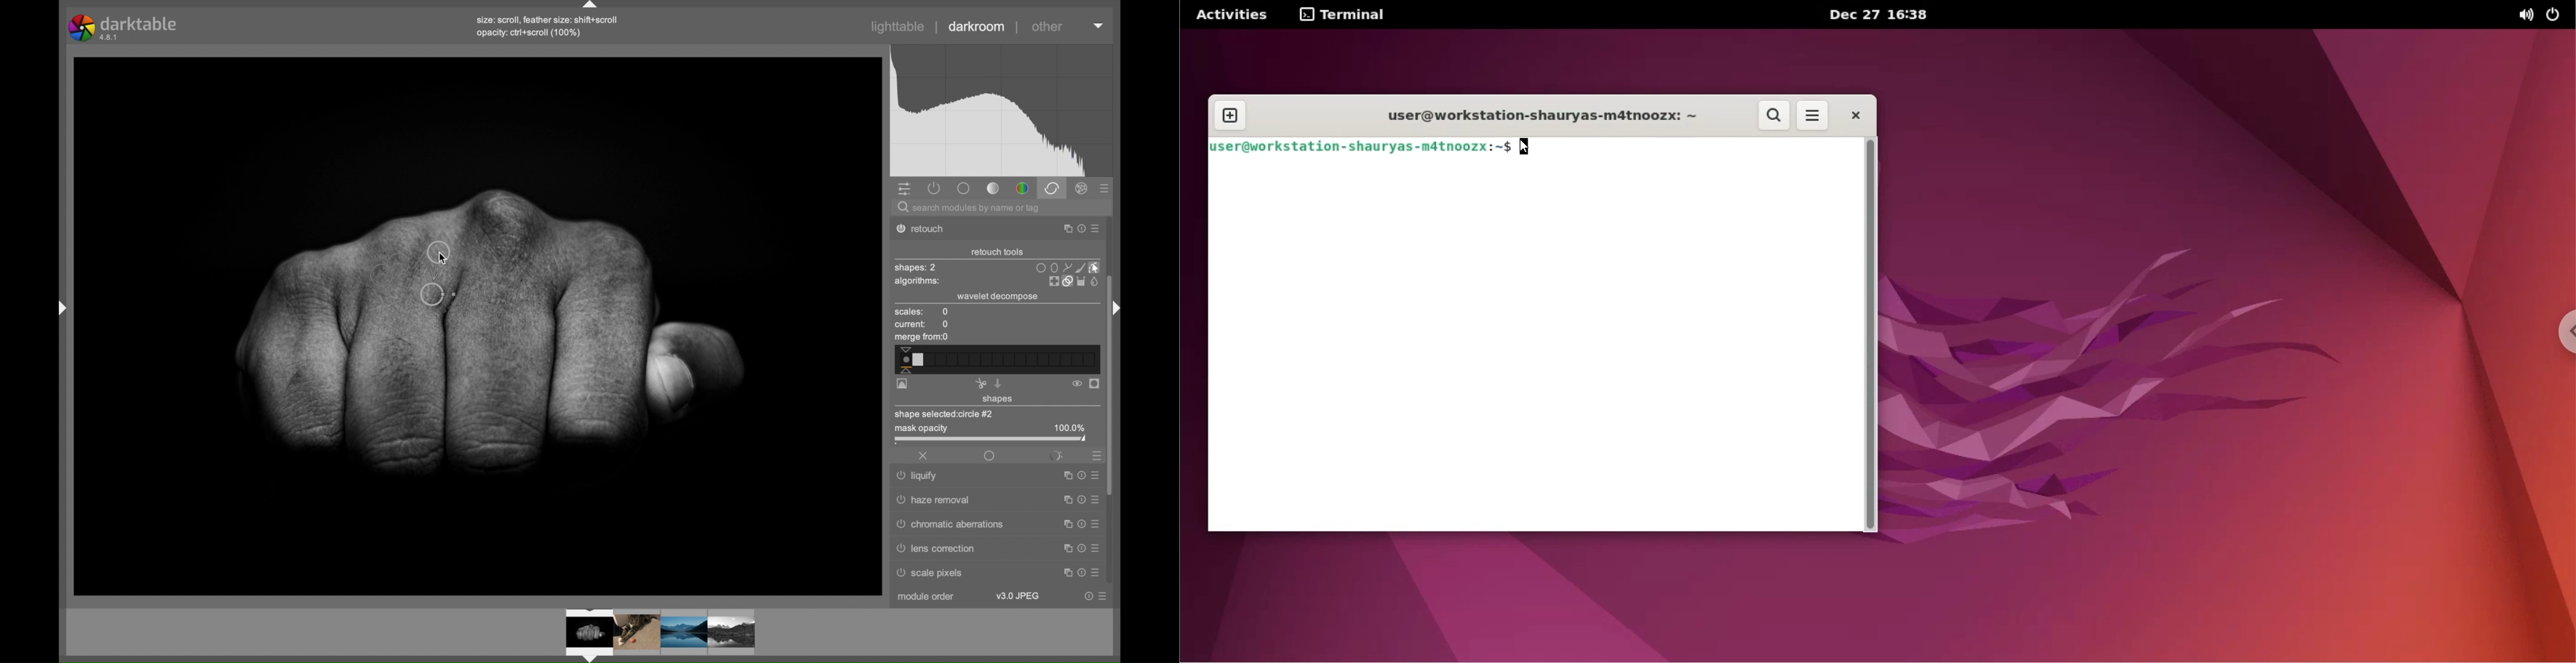  I want to click on help, so click(1081, 573).